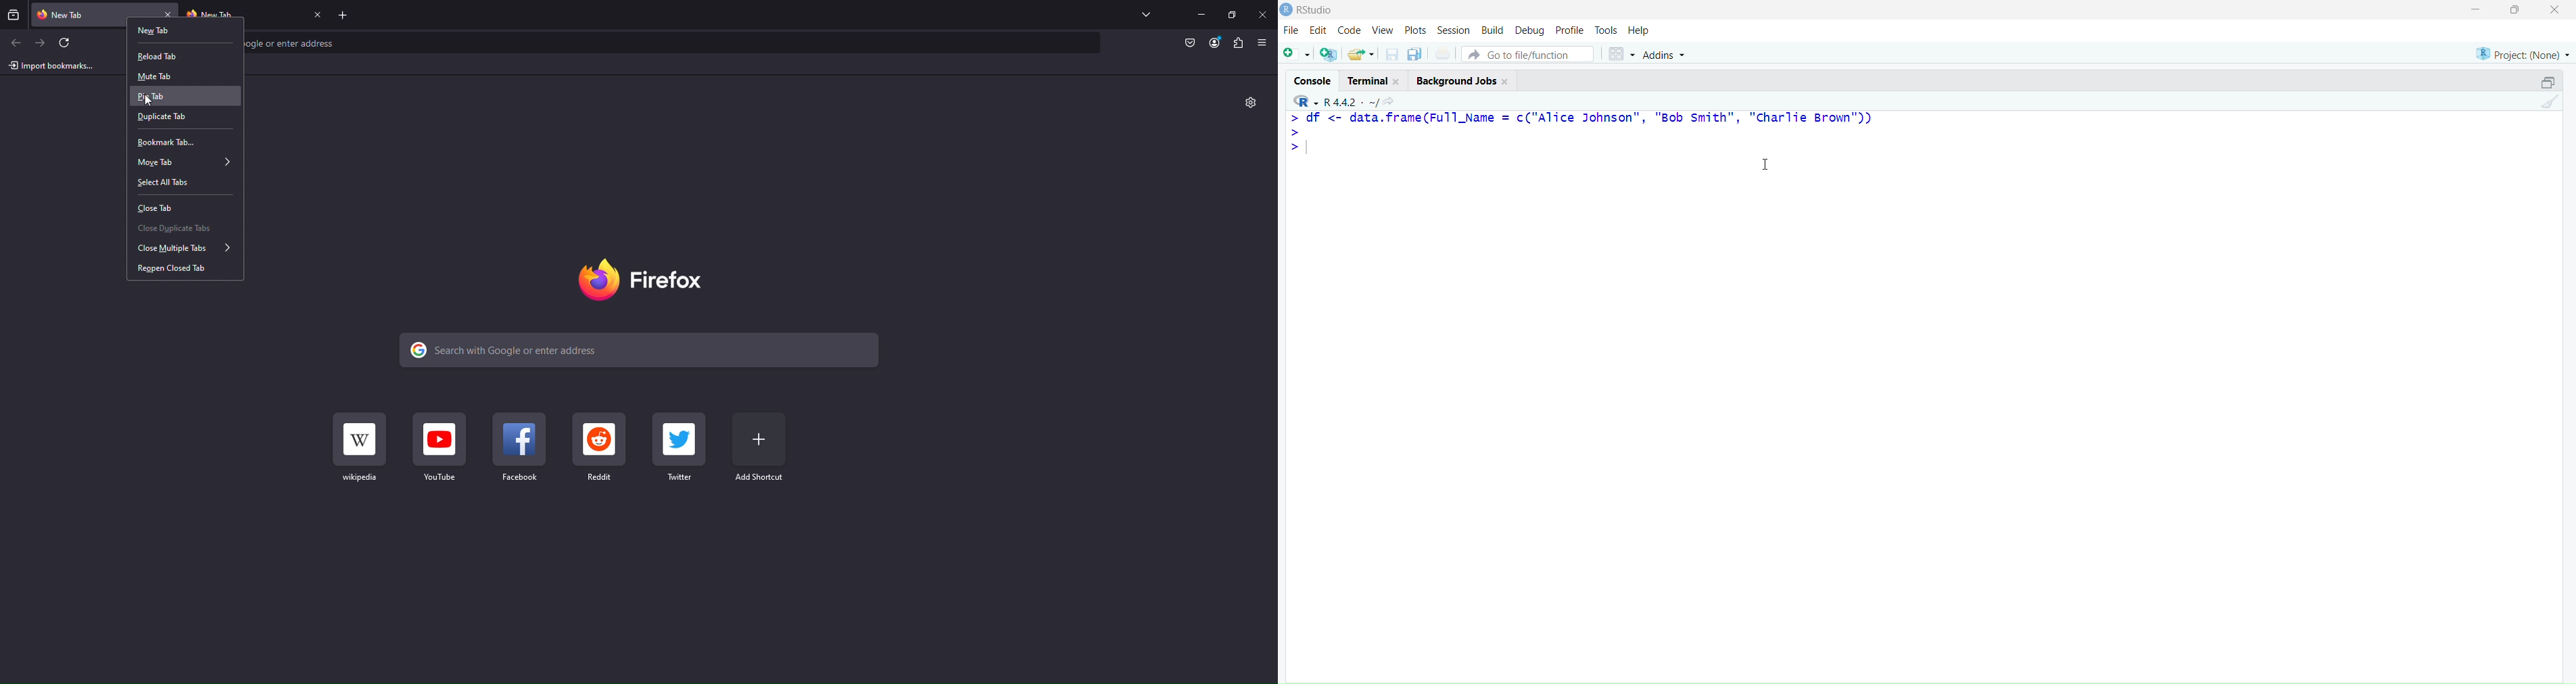 The width and height of the screenshot is (2576, 700). I want to click on close tab, so click(169, 15).